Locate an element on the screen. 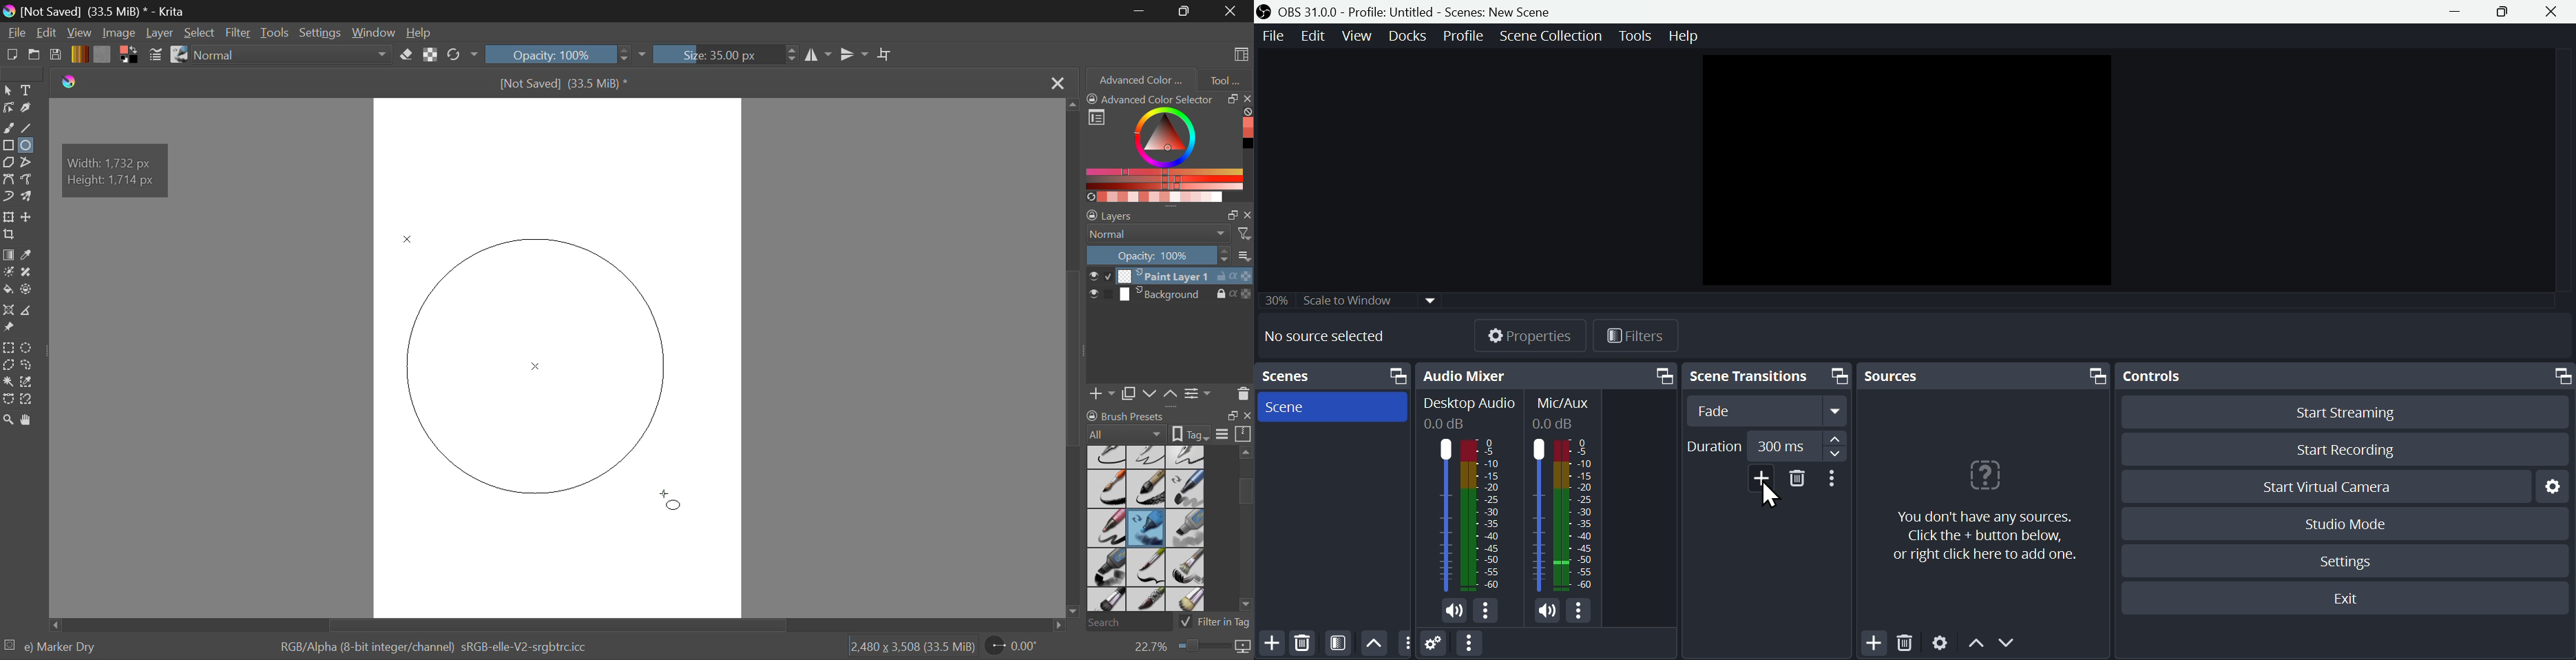 This screenshot has width=2576, height=672. minimise is located at coordinates (2460, 12).